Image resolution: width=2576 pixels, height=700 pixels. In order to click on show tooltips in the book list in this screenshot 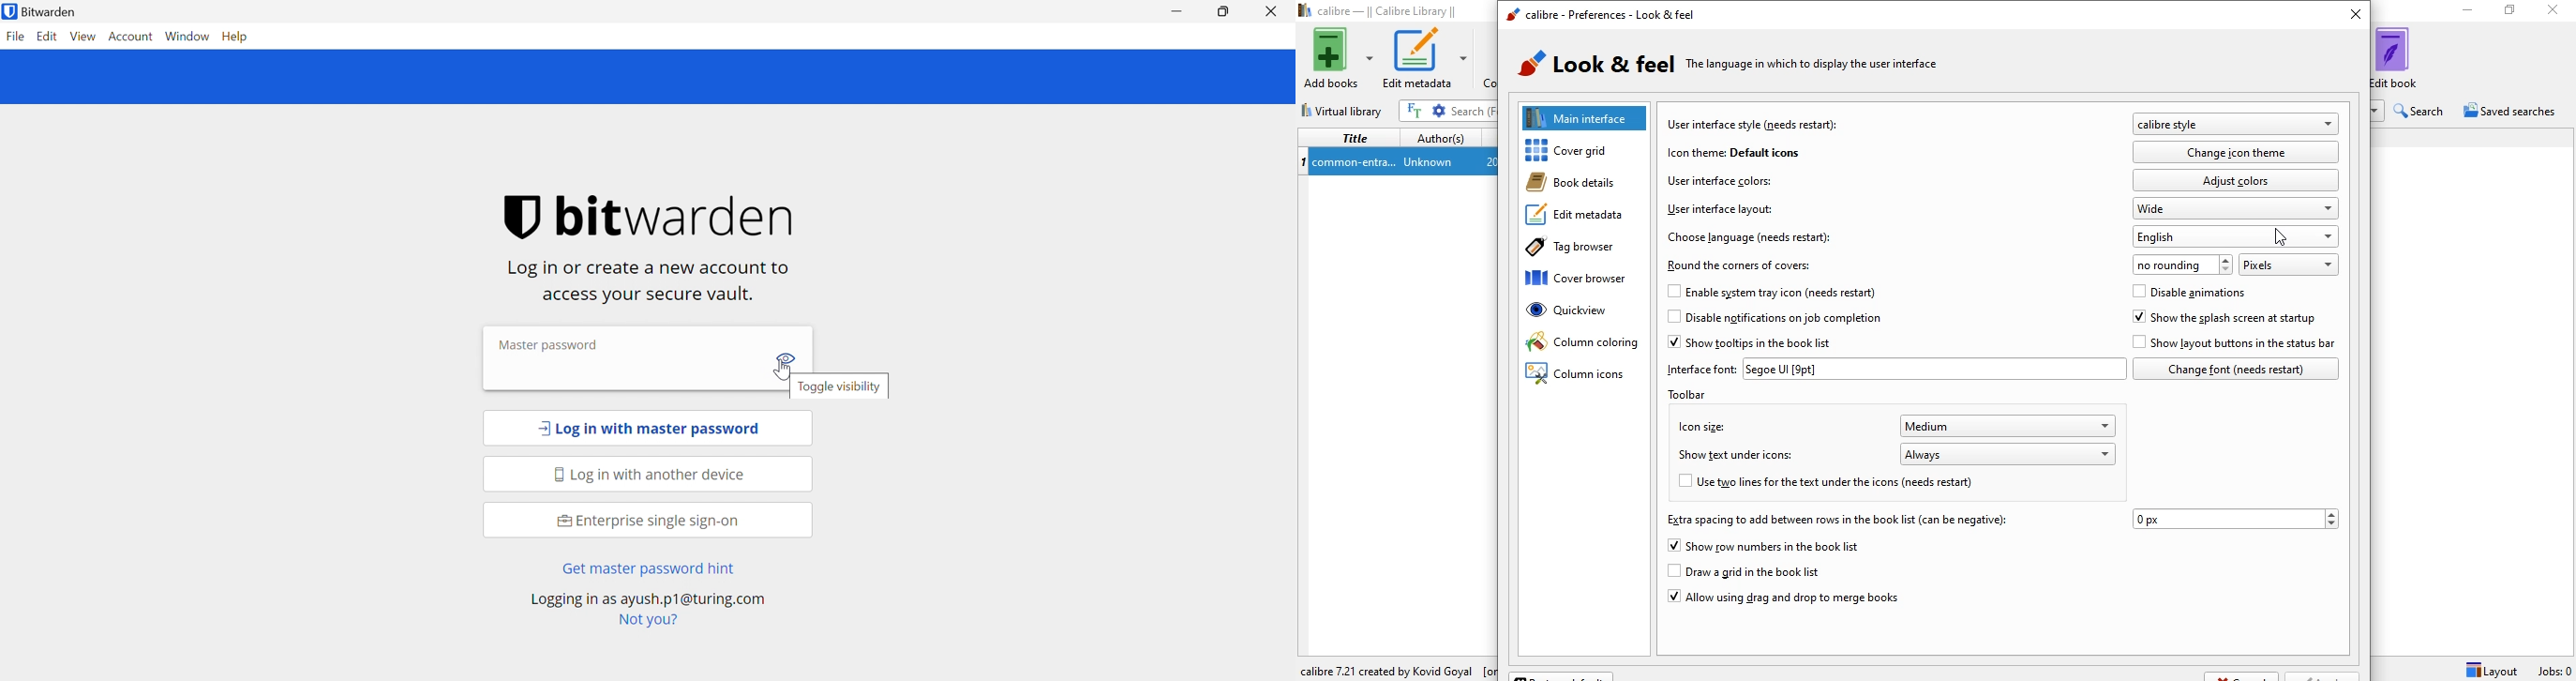, I will do `click(1756, 343)`.